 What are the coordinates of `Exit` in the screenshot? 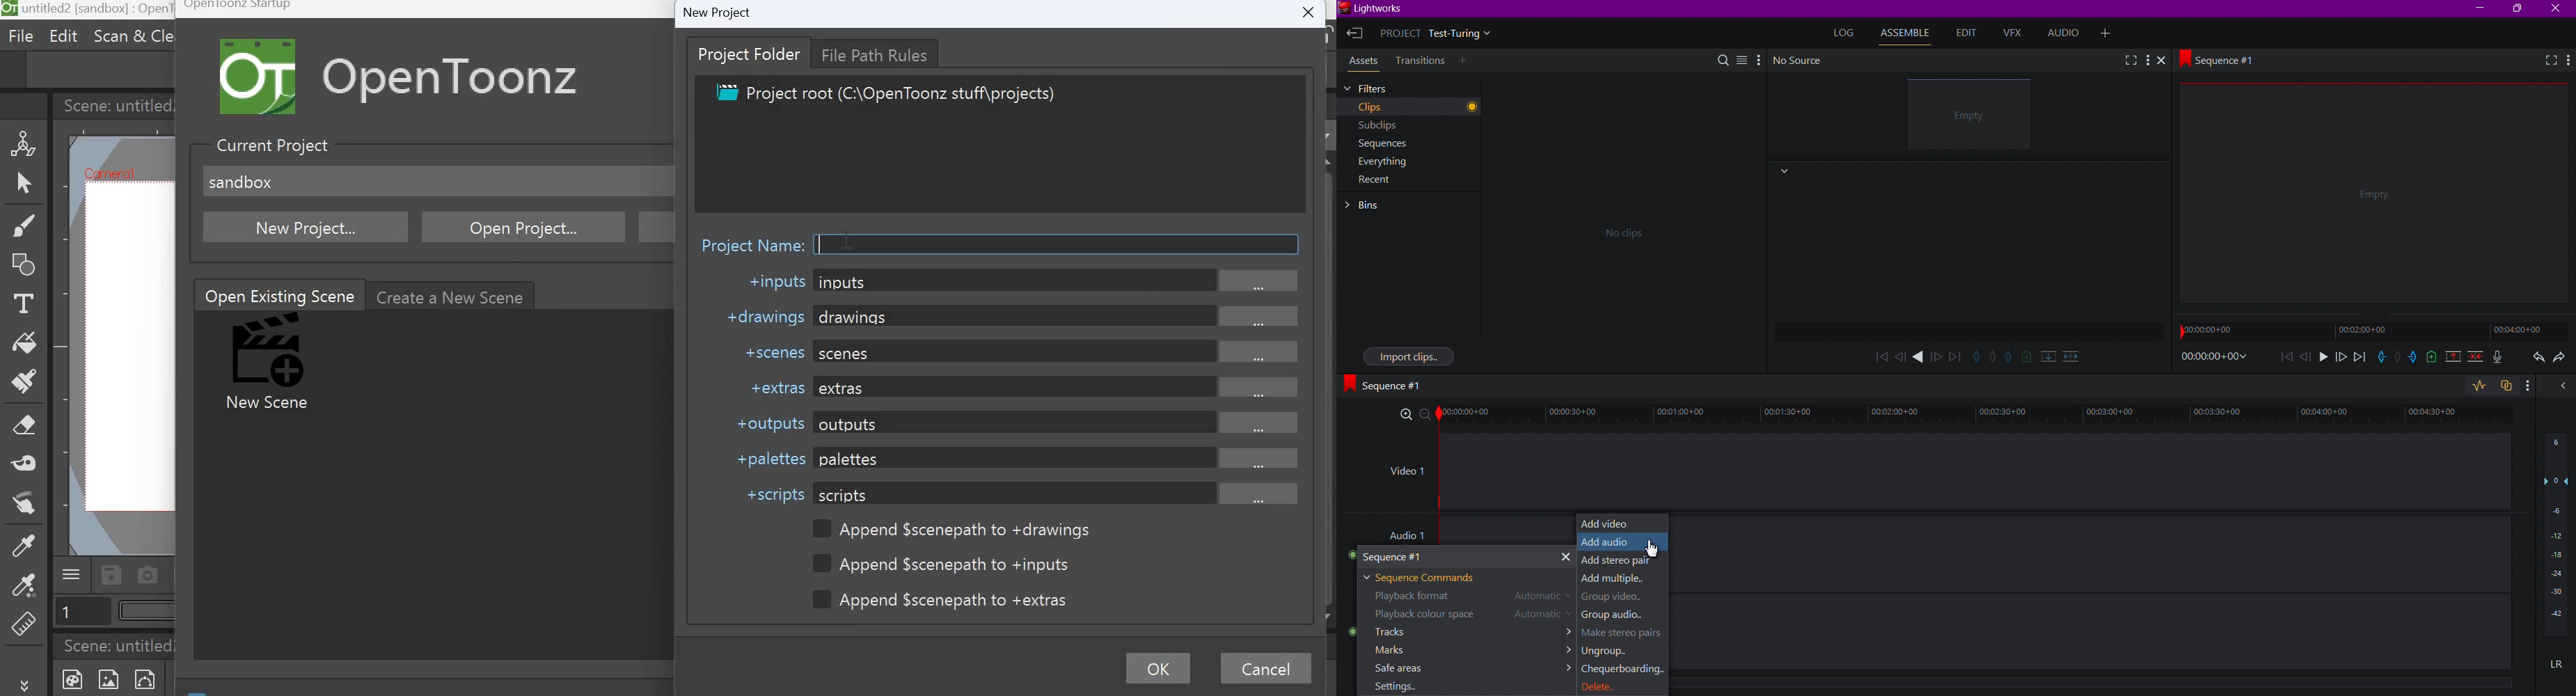 It's located at (1354, 34).